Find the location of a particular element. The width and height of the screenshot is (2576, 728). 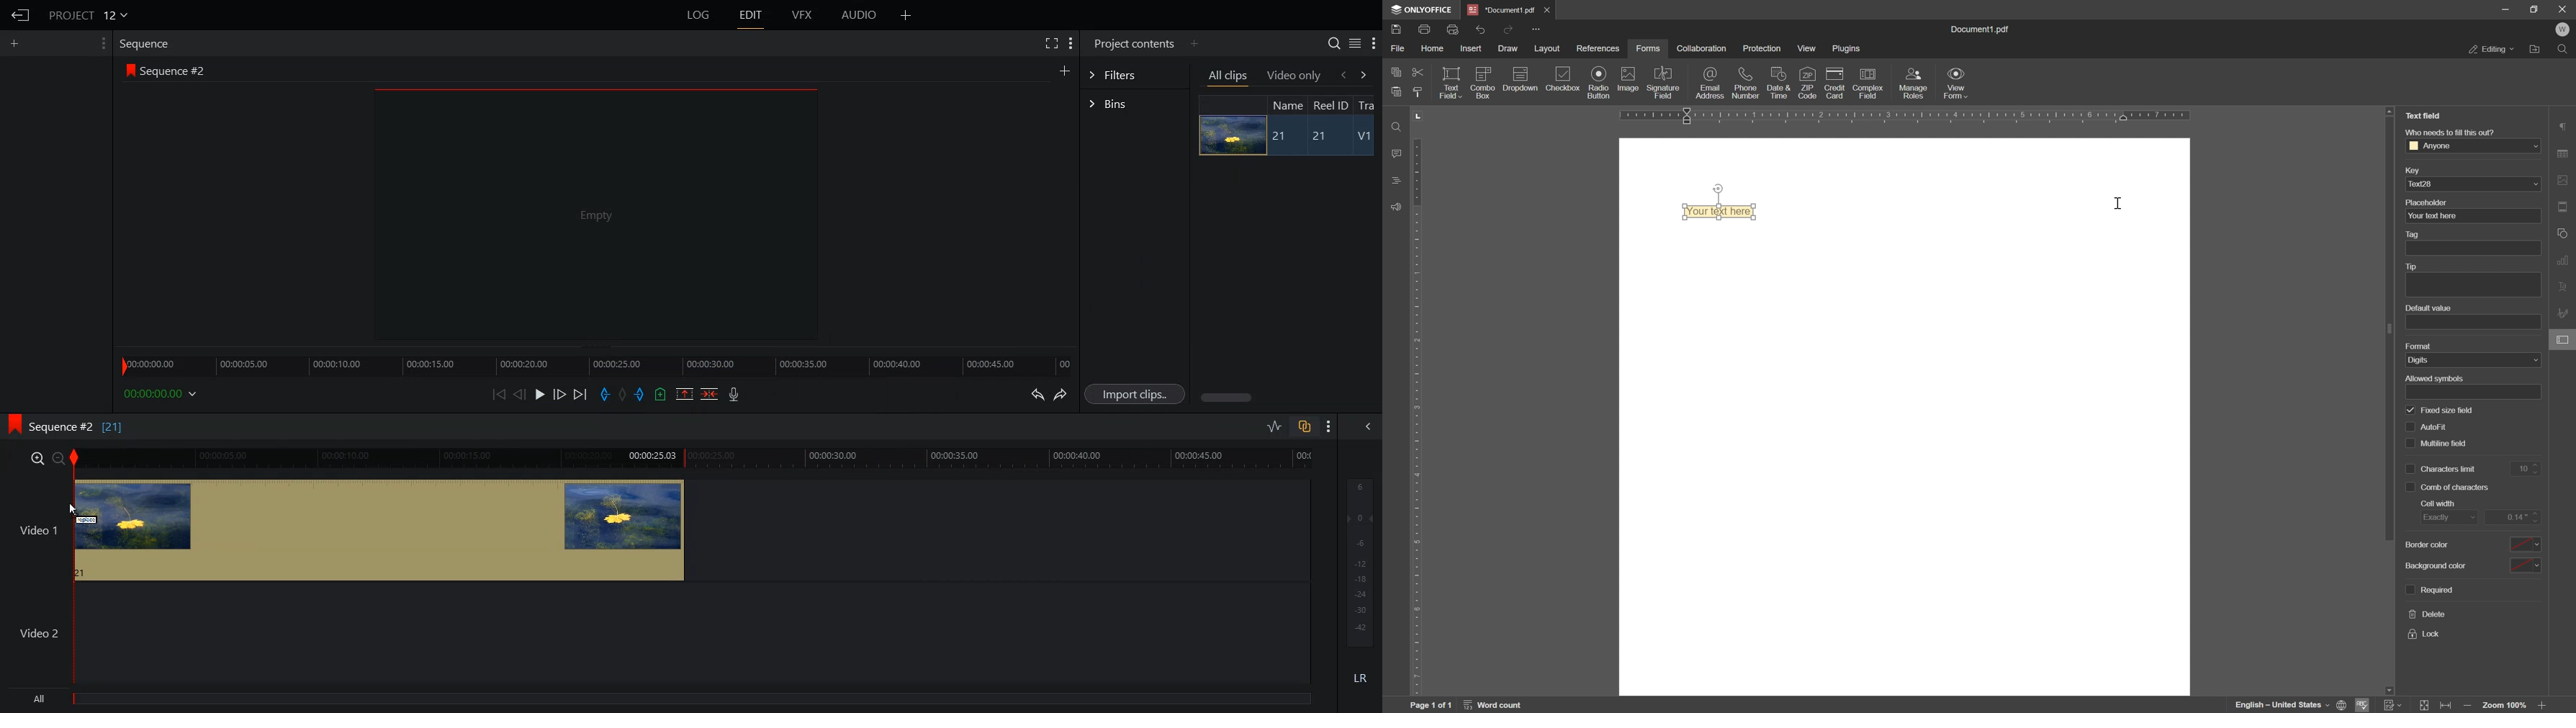

Add an out Mark in current position is located at coordinates (641, 394).